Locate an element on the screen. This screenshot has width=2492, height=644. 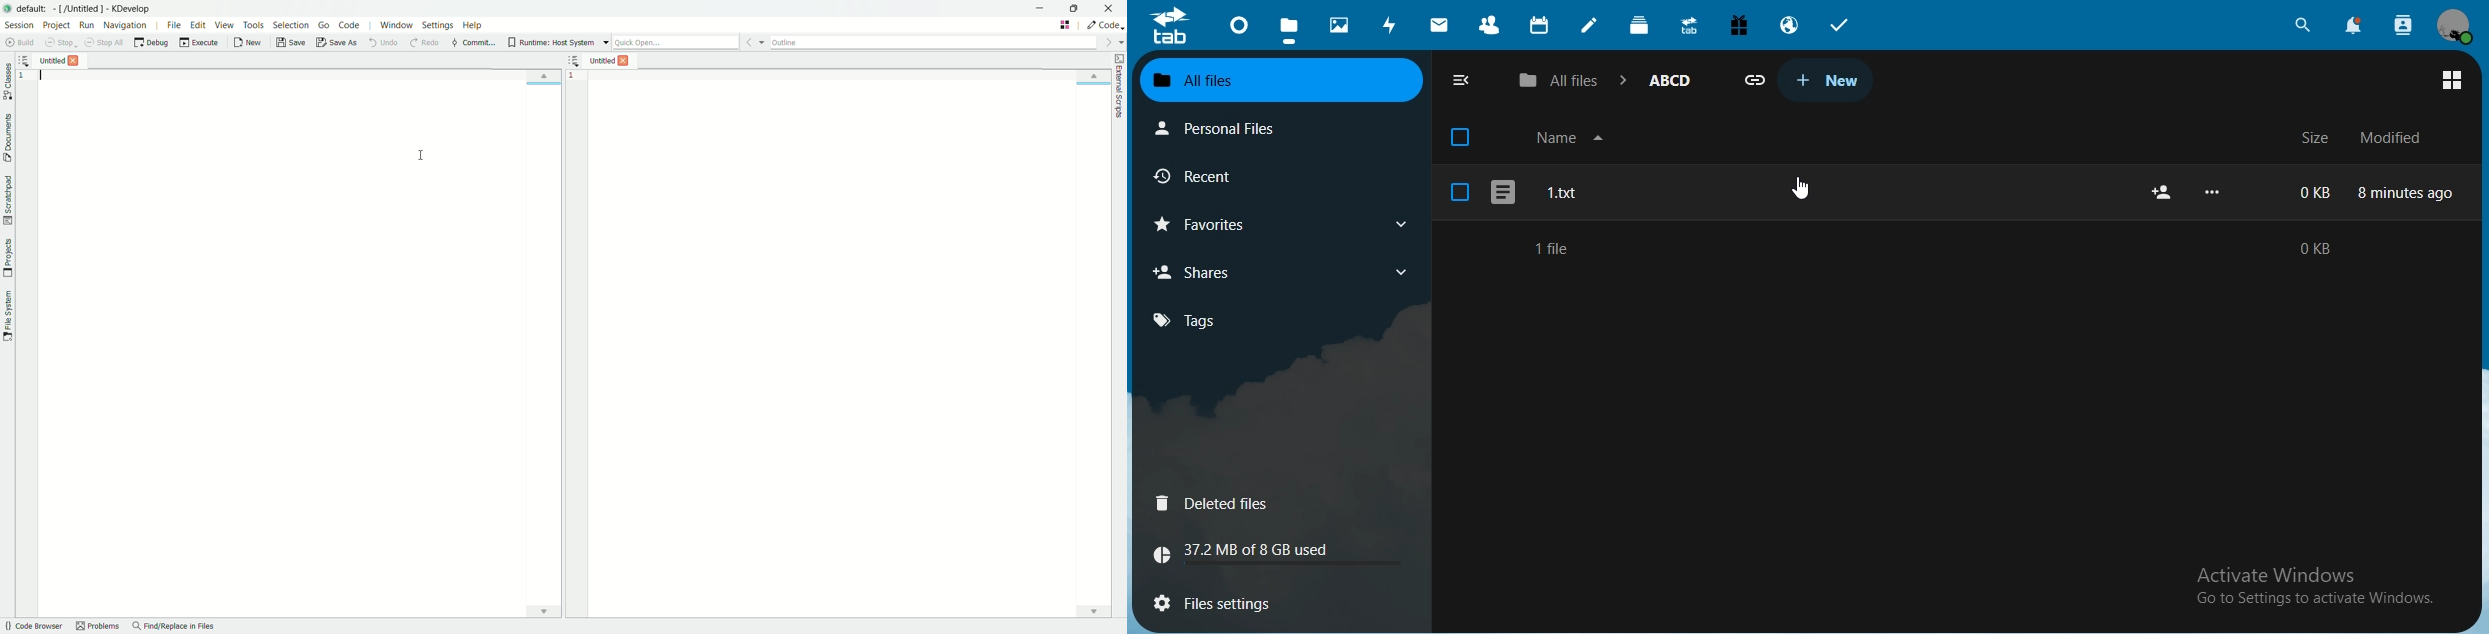
search is located at coordinates (2303, 24).